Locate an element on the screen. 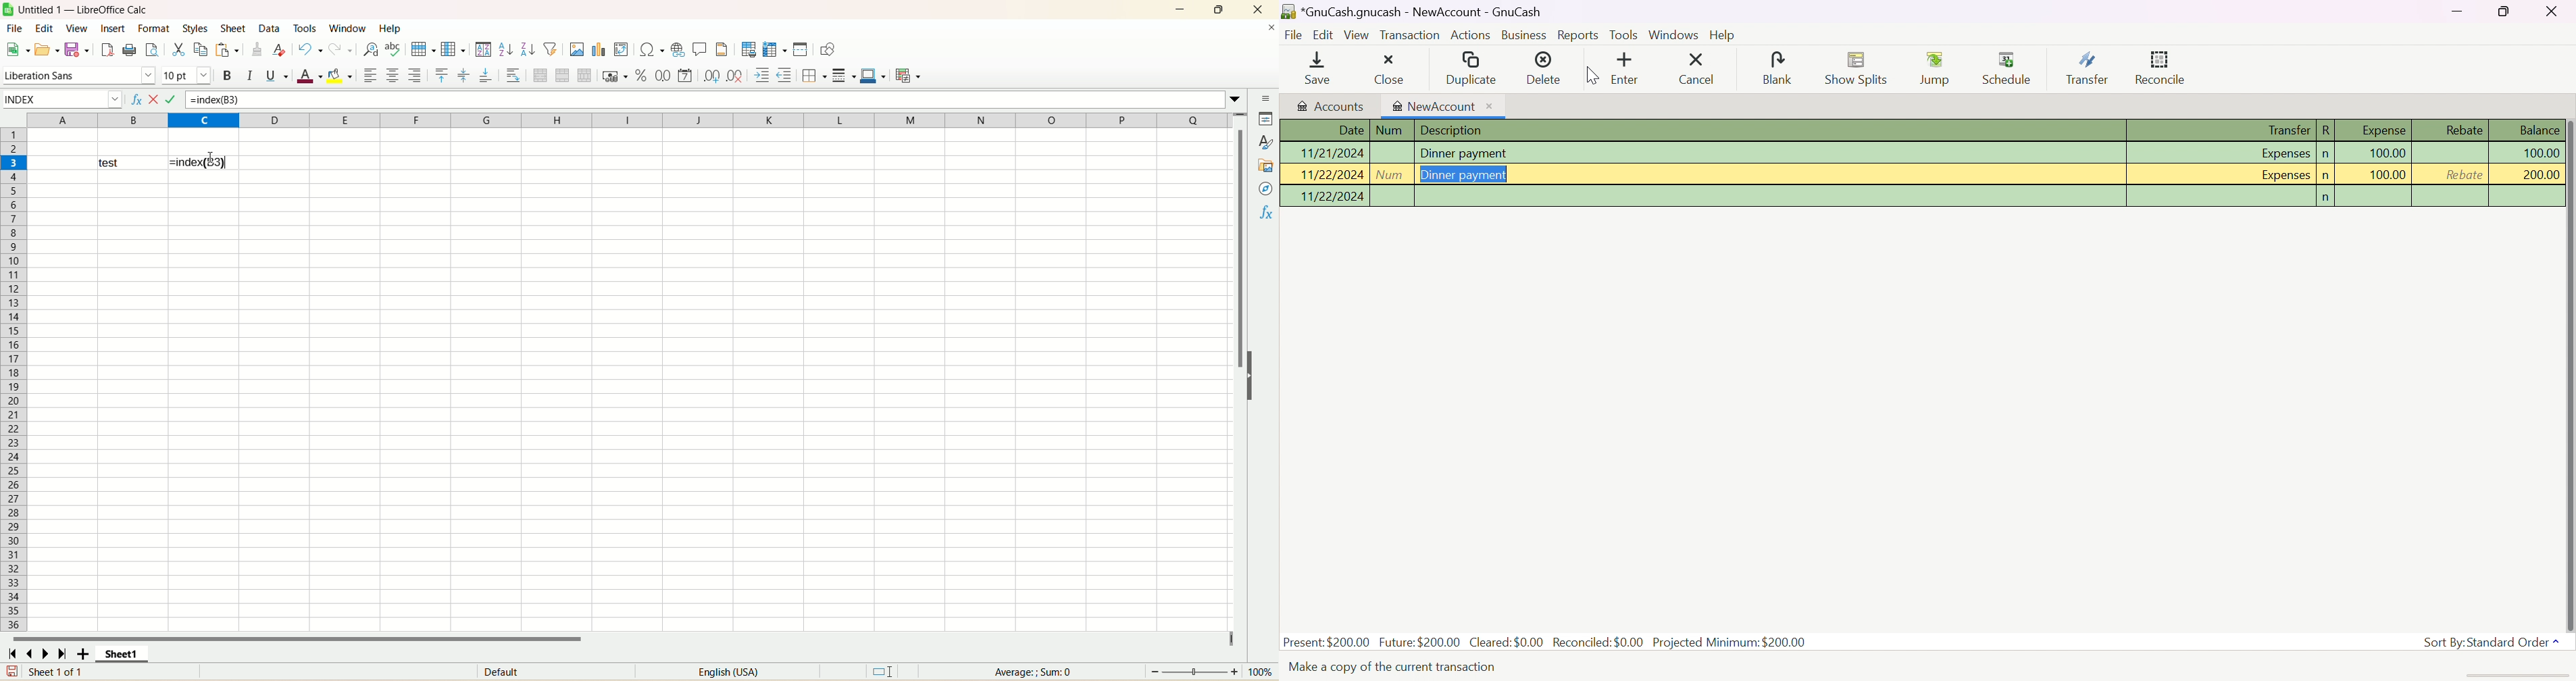 The height and width of the screenshot is (700, 2576). print is located at coordinates (129, 49).